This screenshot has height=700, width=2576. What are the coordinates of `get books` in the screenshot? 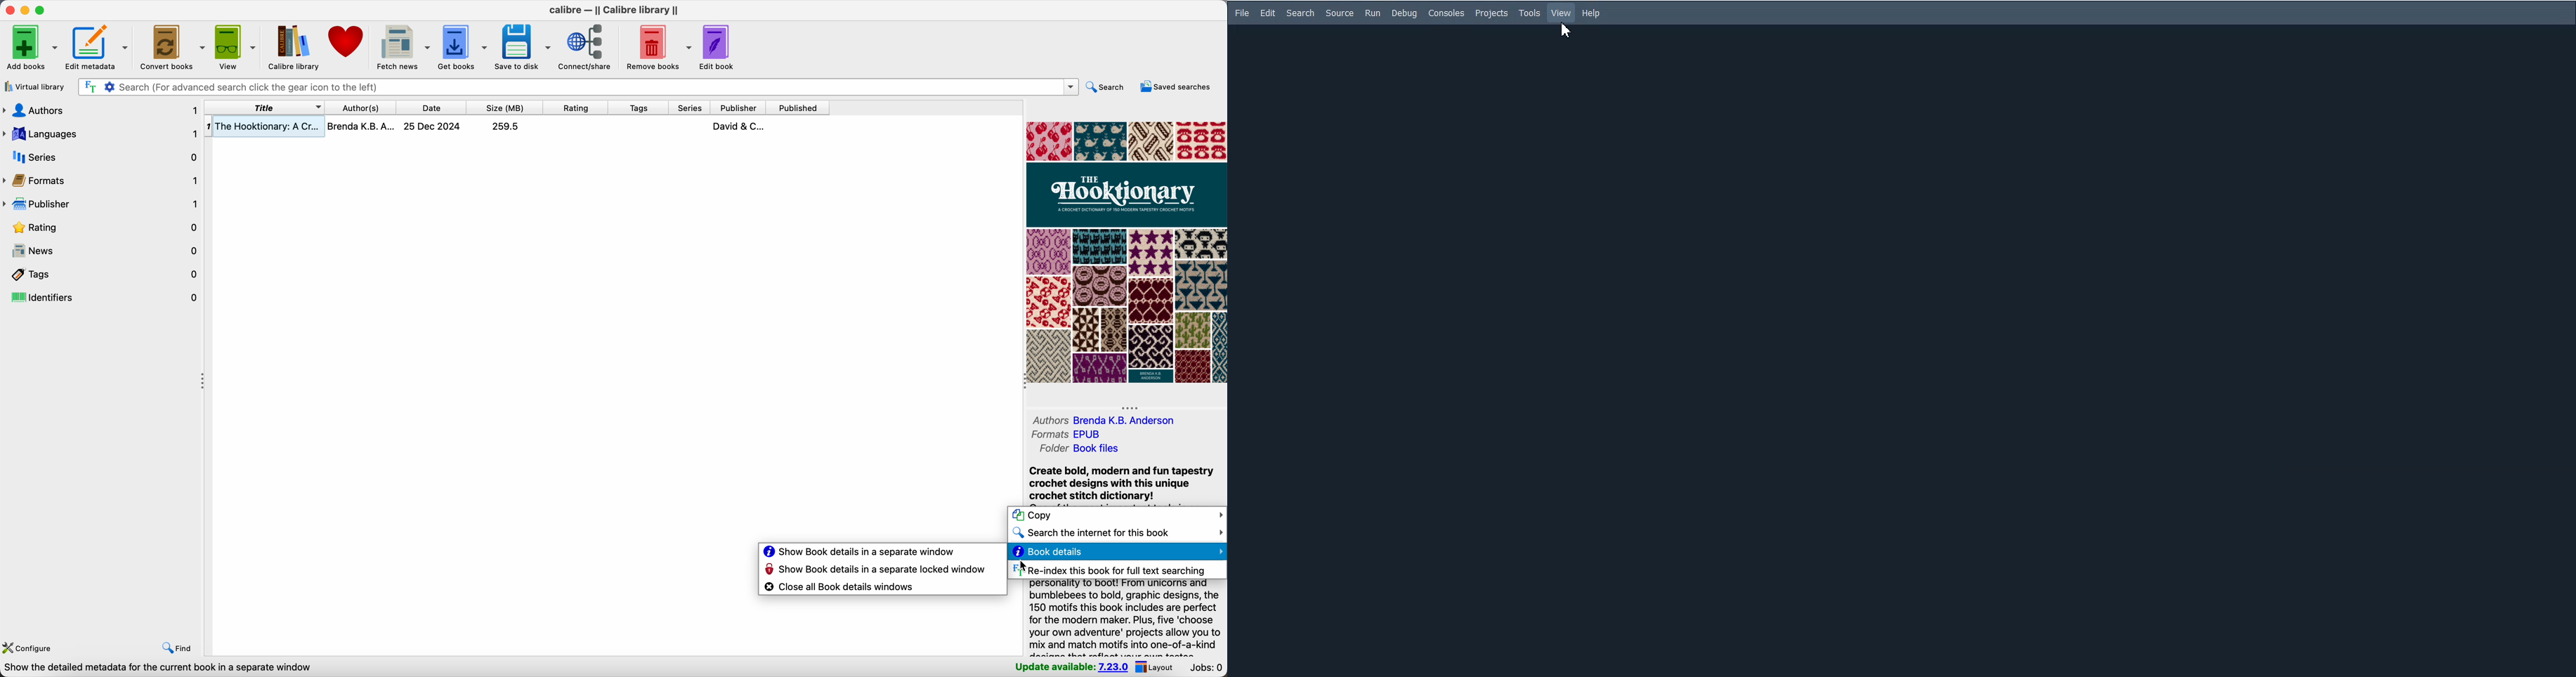 It's located at (464, 46).